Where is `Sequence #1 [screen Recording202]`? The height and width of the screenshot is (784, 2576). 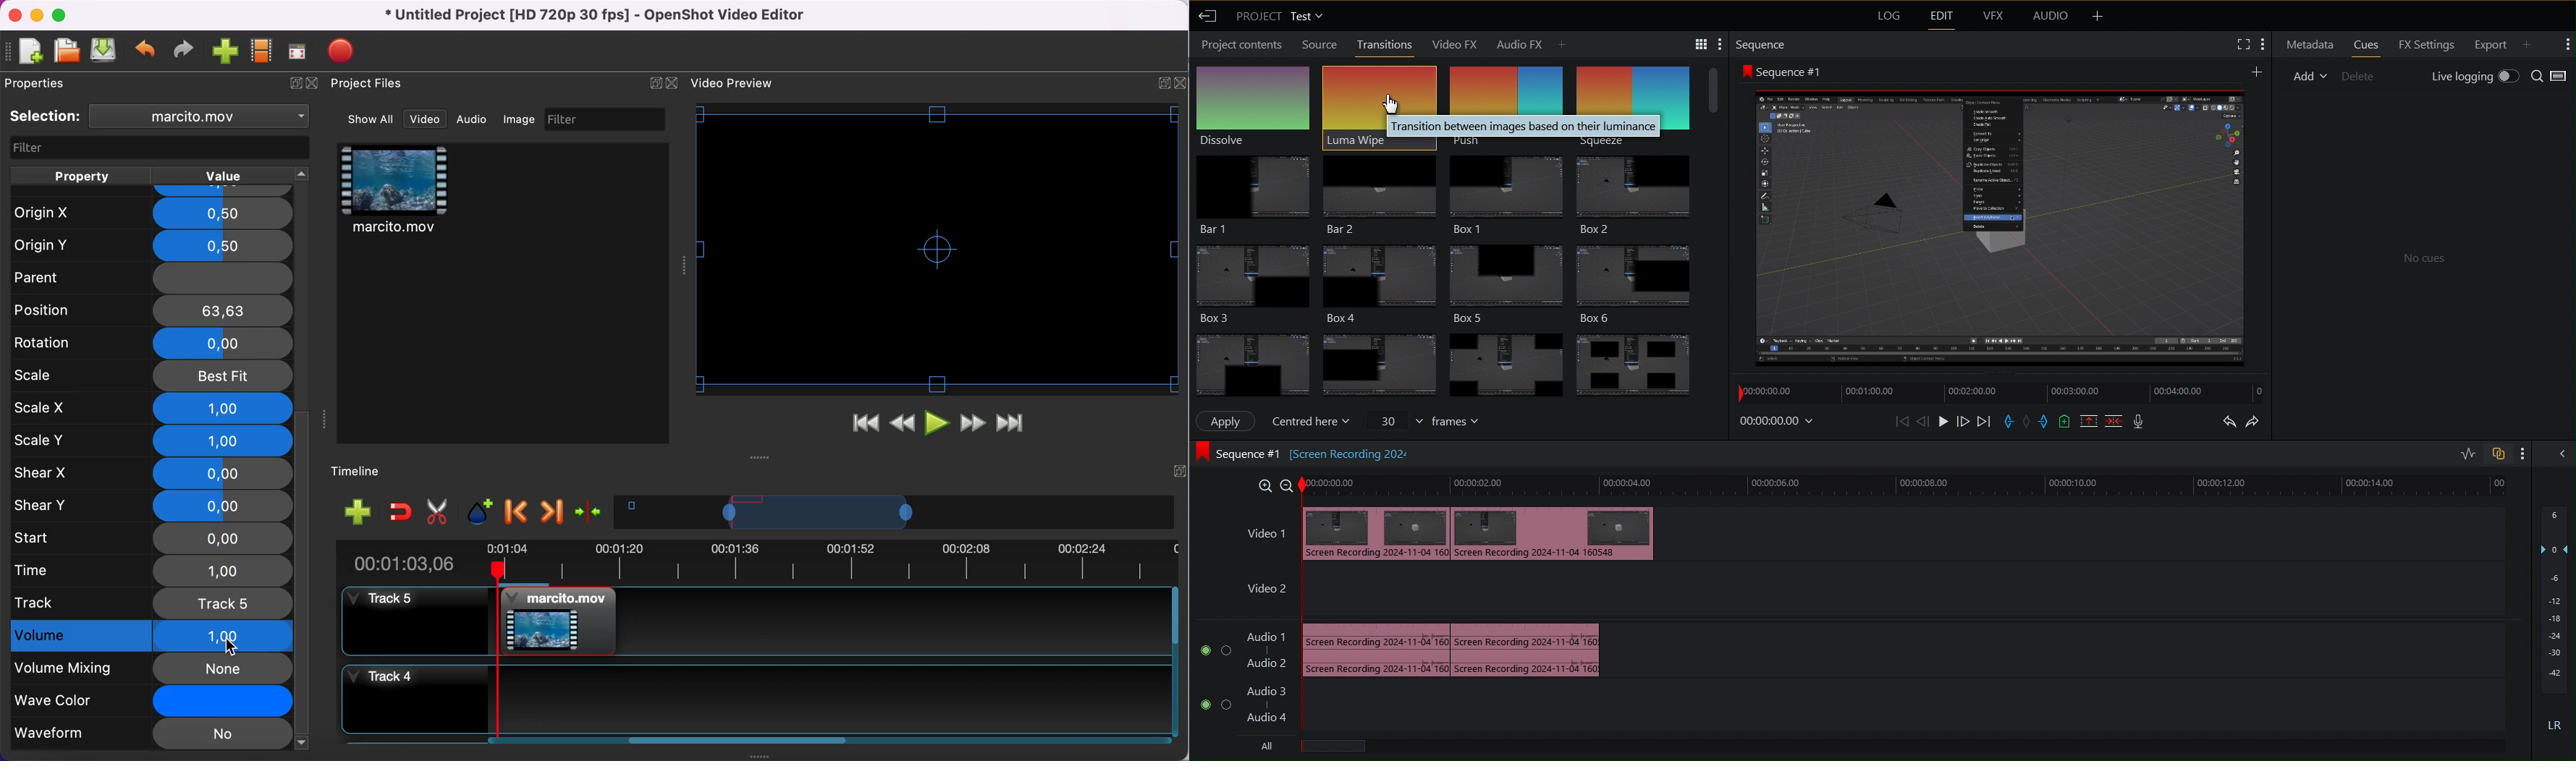
Sequence #1 [screen Recording202] is located at coordinates (1303, 452).